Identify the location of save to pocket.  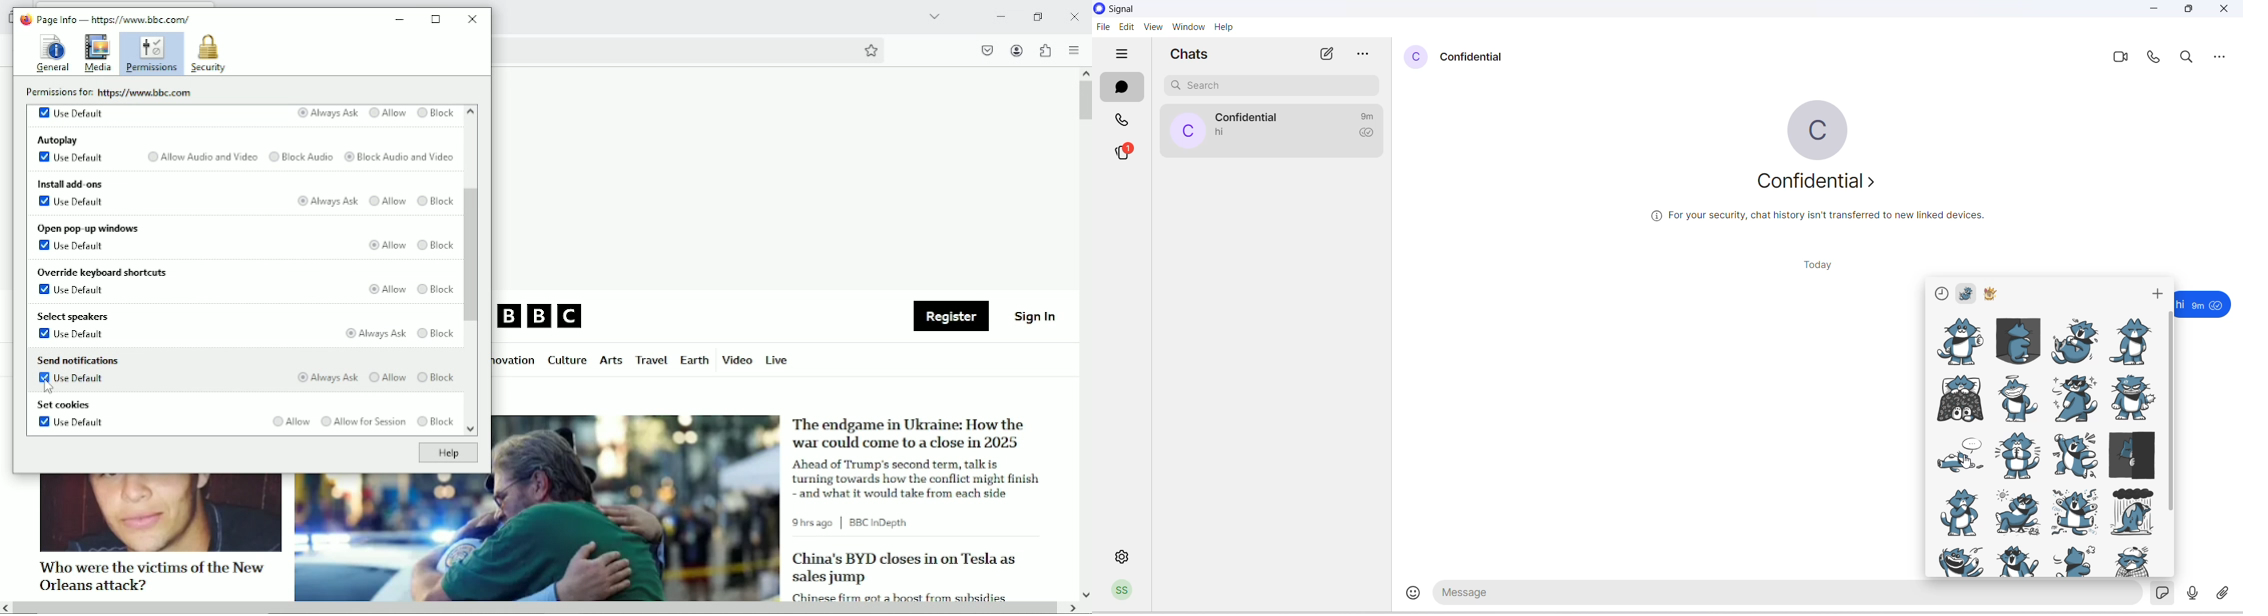
(986, 50).